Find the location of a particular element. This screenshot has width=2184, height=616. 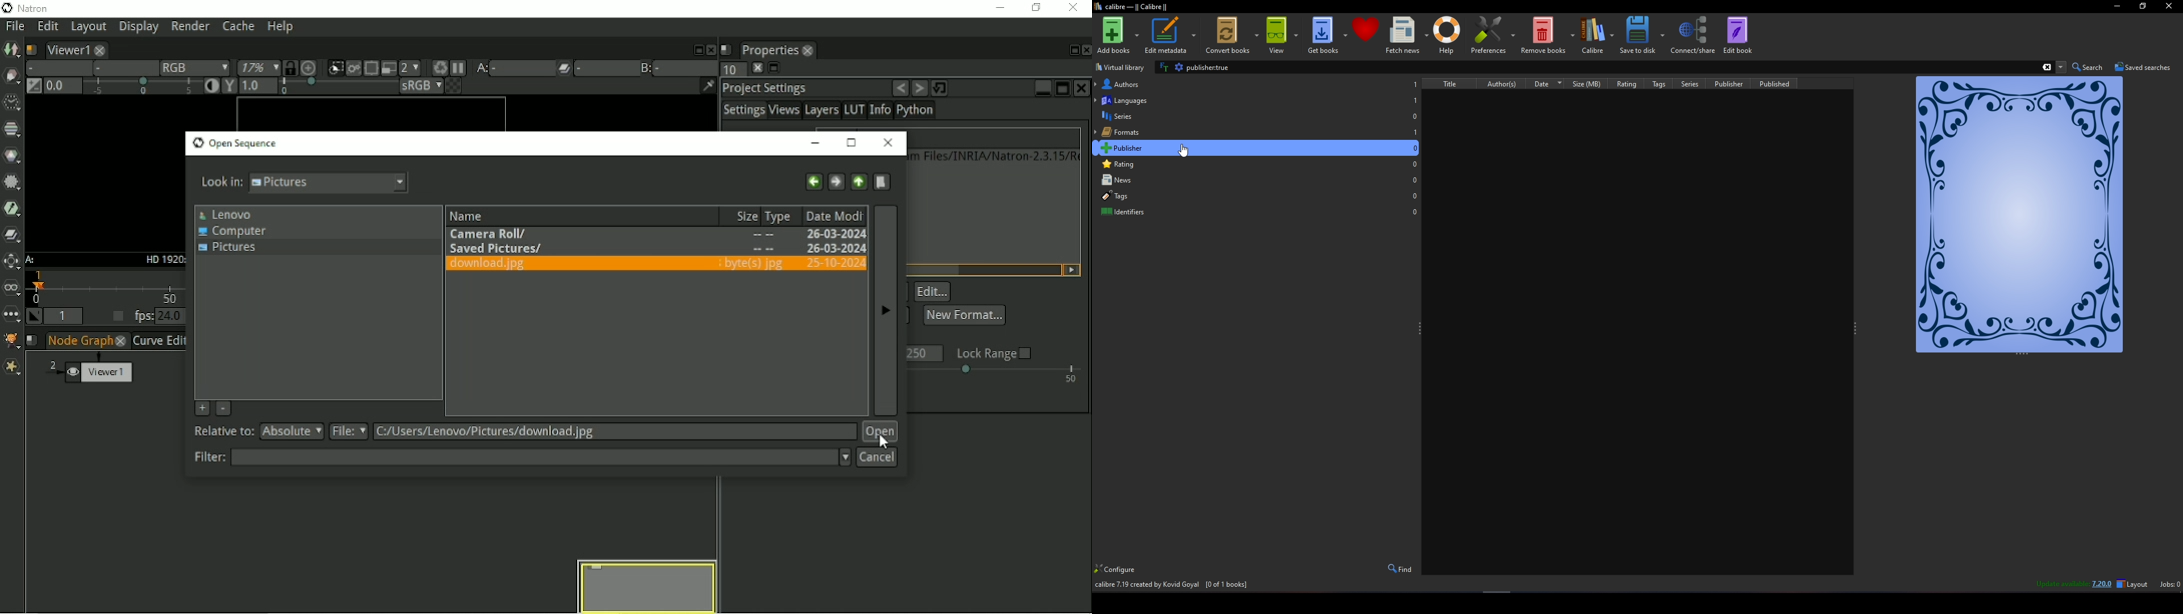

Search full text is located at coordinates (1162, 67).